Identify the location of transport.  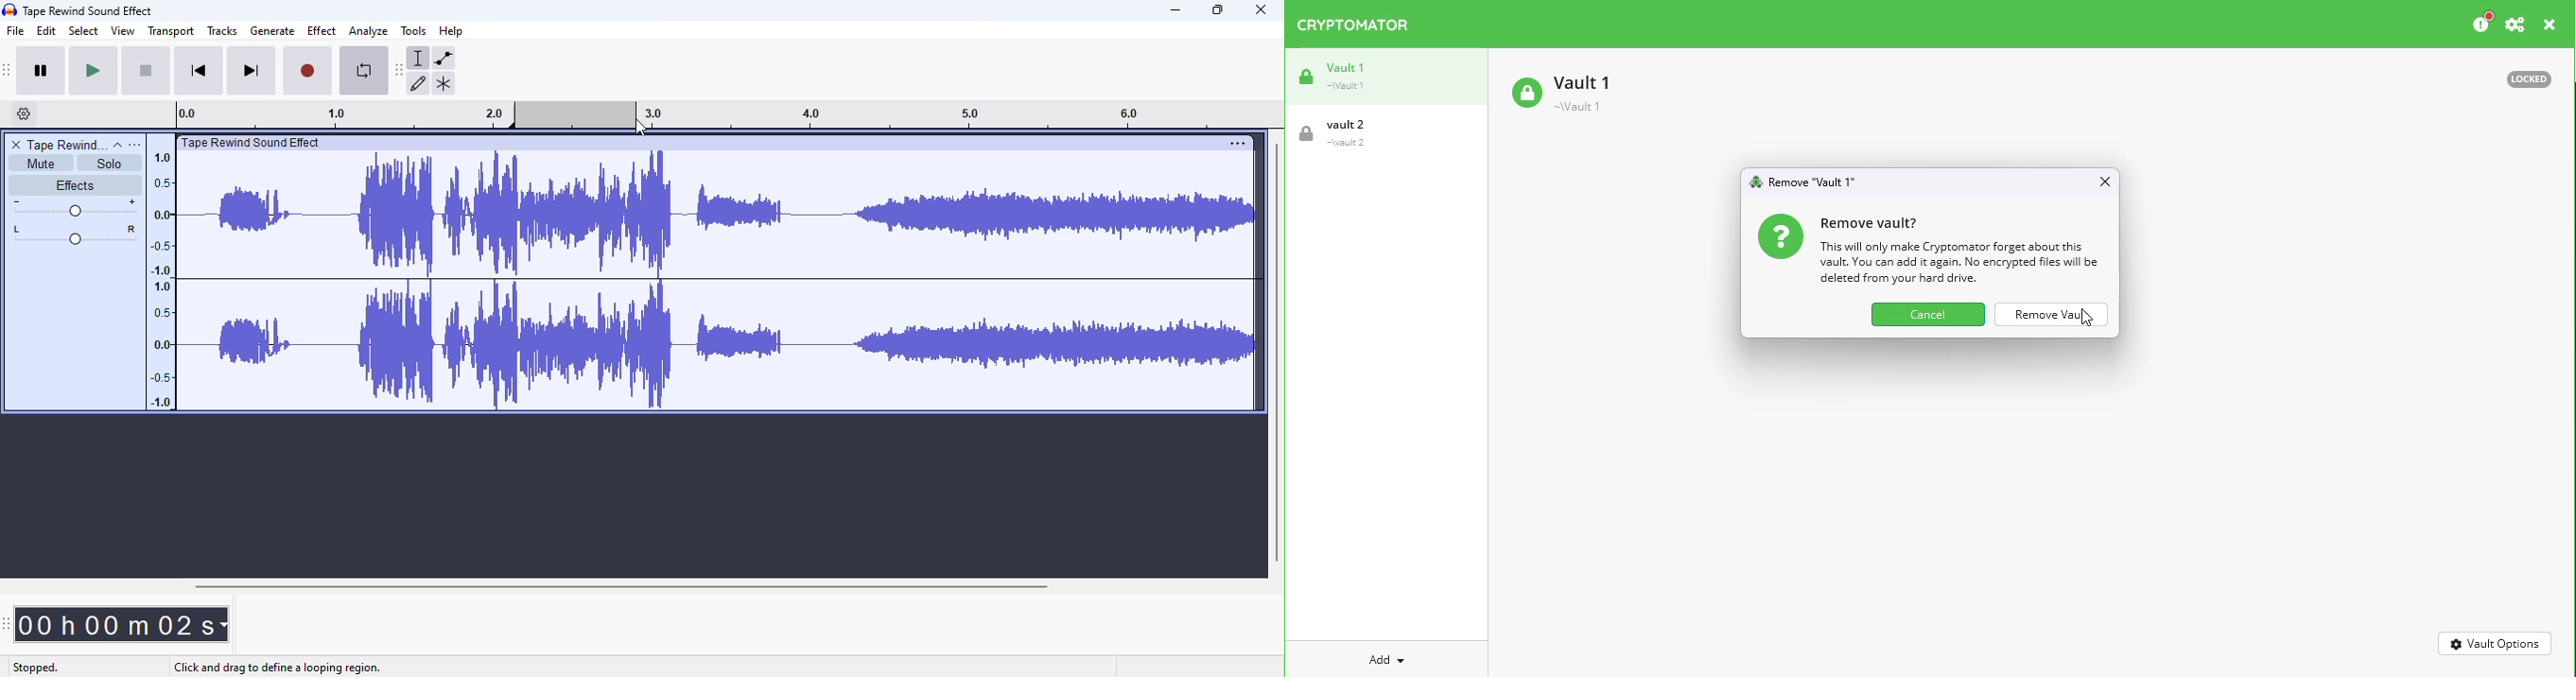
(170, 32).